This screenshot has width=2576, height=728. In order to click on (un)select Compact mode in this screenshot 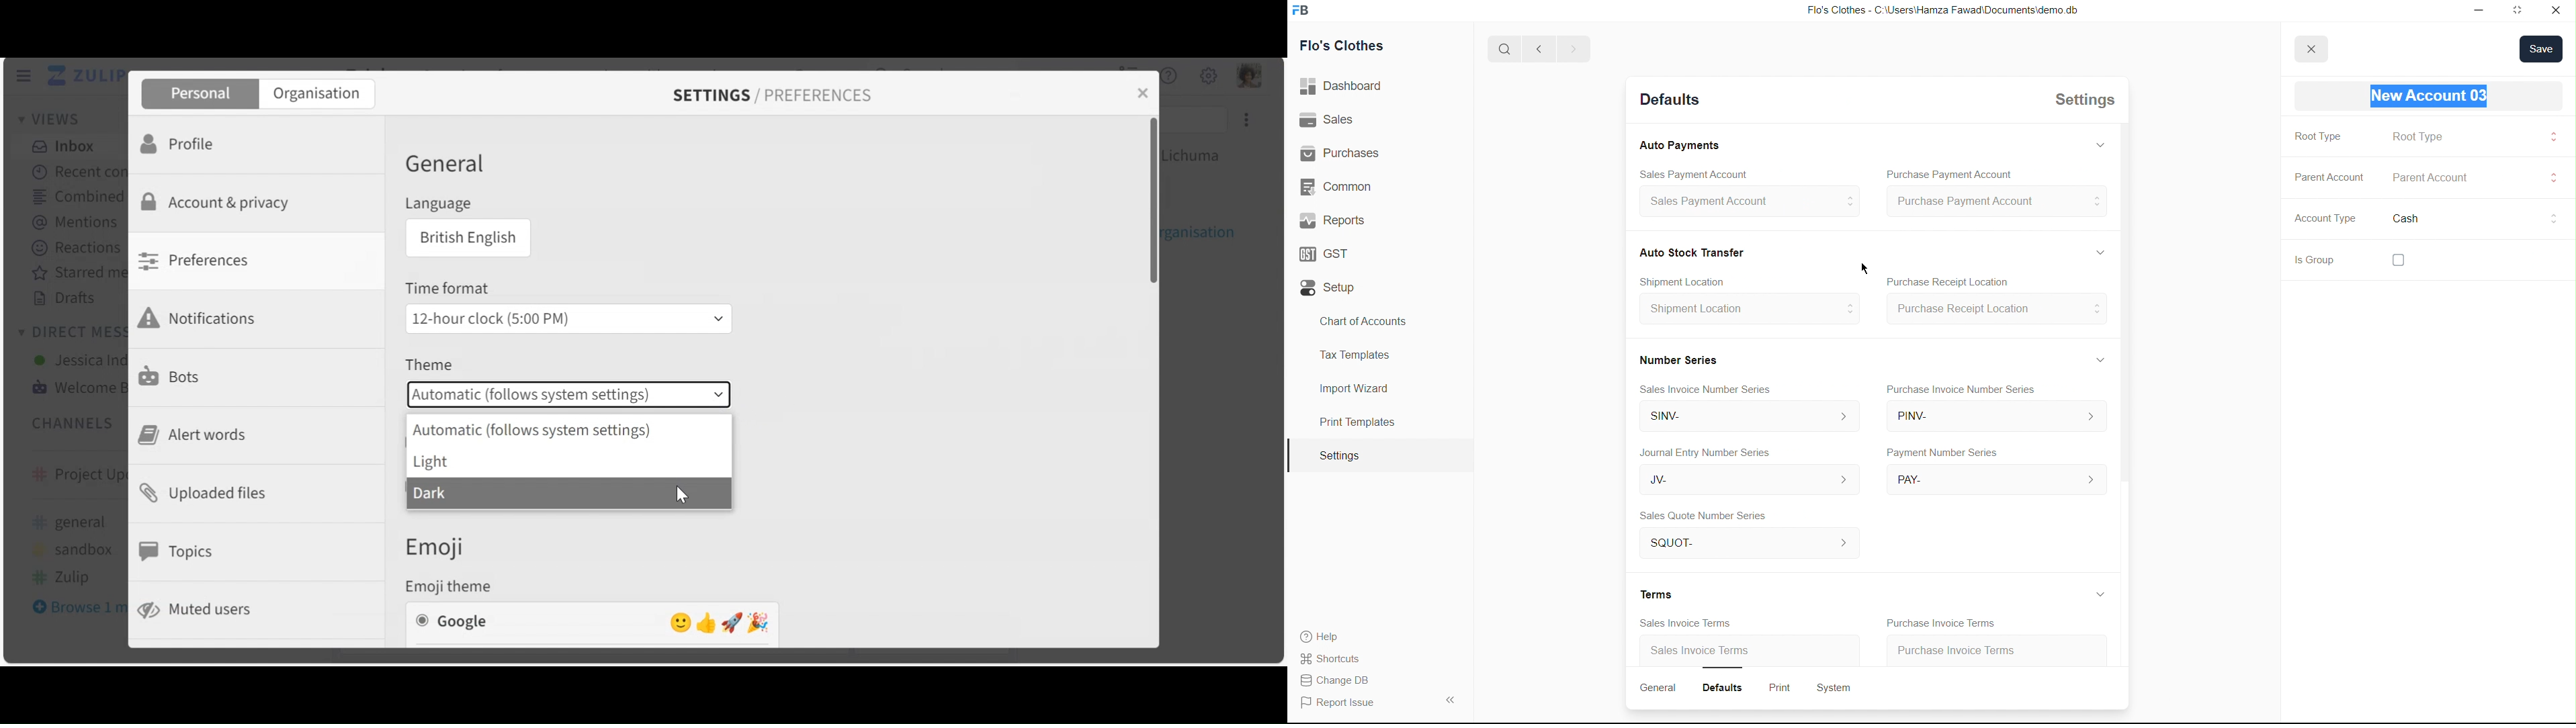, I will do `click(477, 487)`.